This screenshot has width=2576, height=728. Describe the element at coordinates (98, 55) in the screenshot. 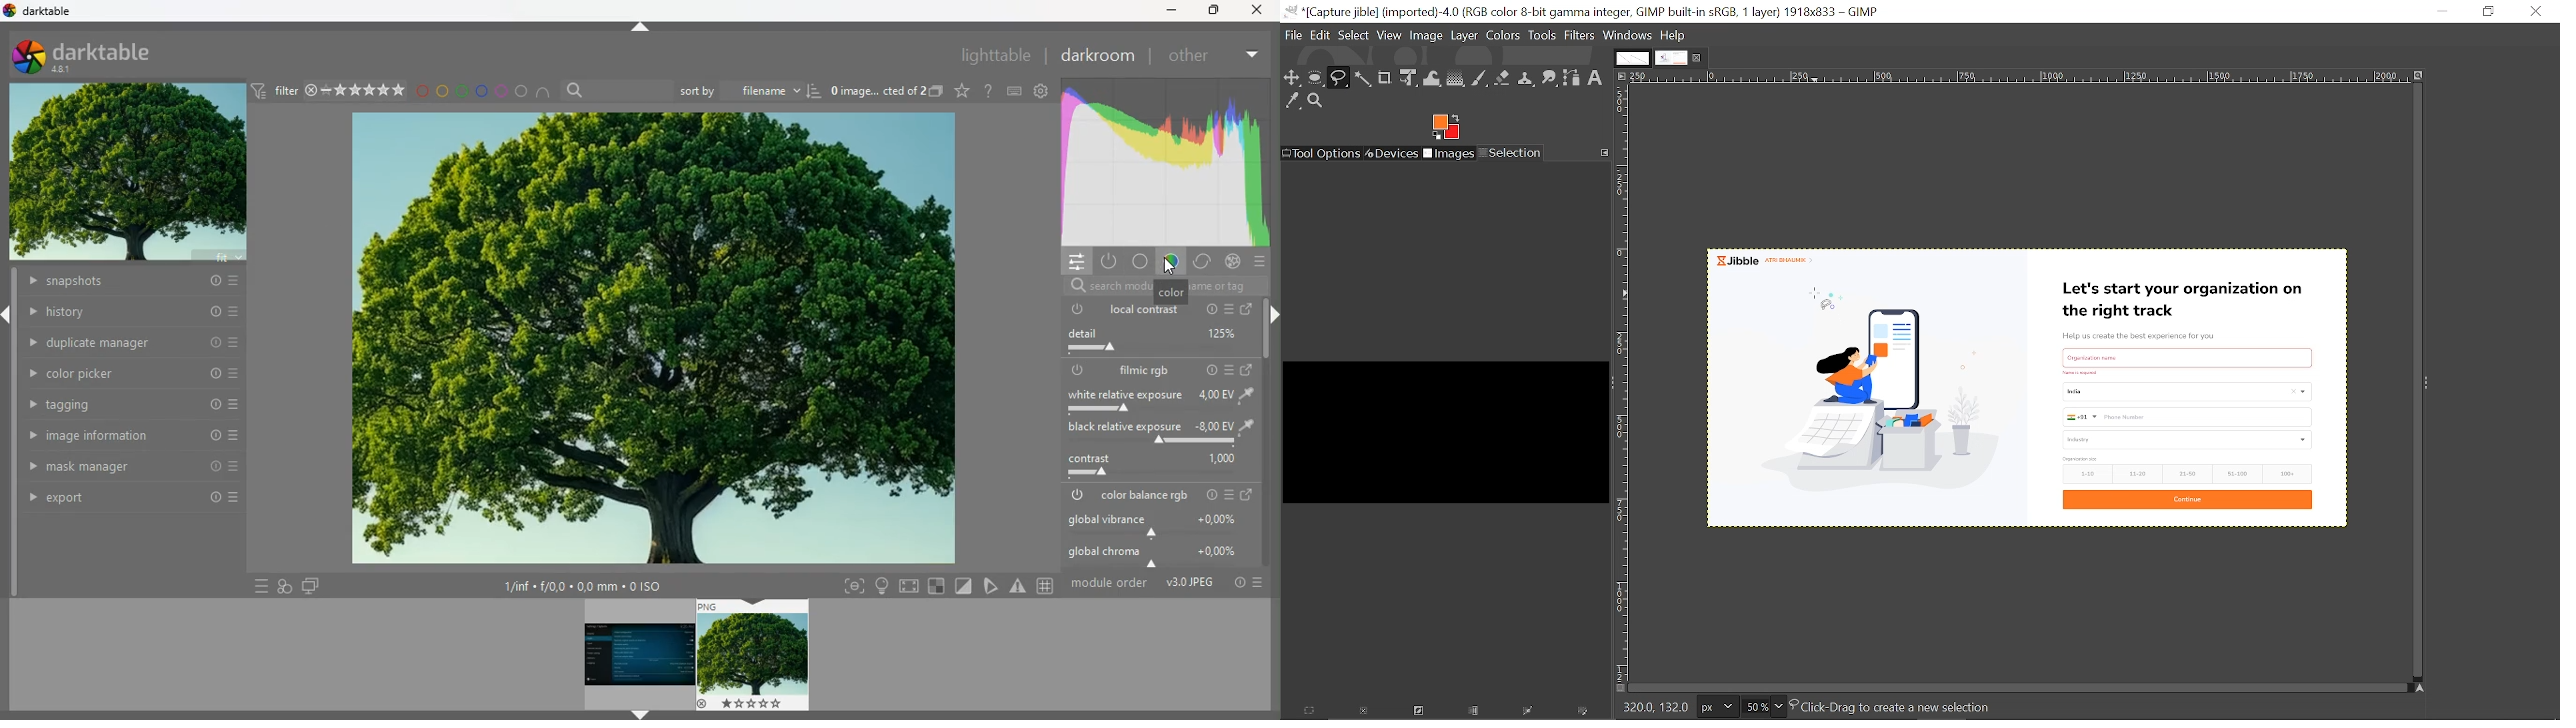

I see `darktable` at that location.